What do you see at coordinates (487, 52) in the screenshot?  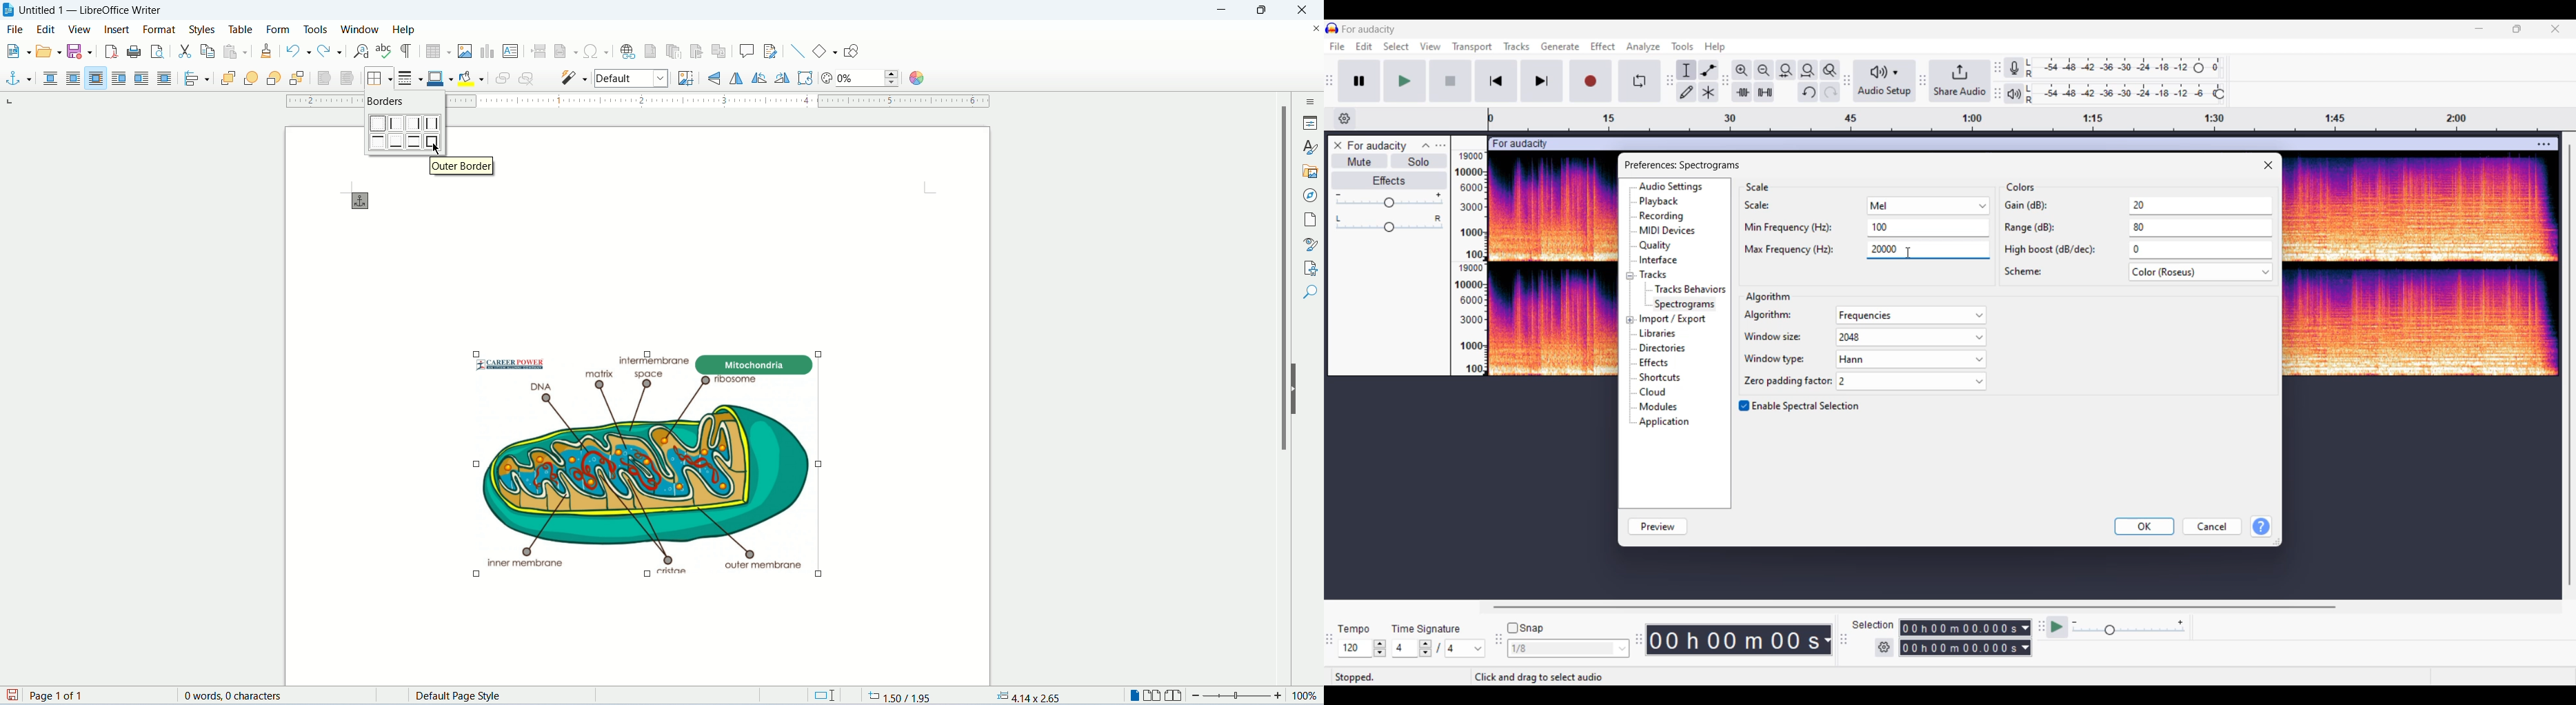 I see `insert chart` at bounding box center [487, 52].